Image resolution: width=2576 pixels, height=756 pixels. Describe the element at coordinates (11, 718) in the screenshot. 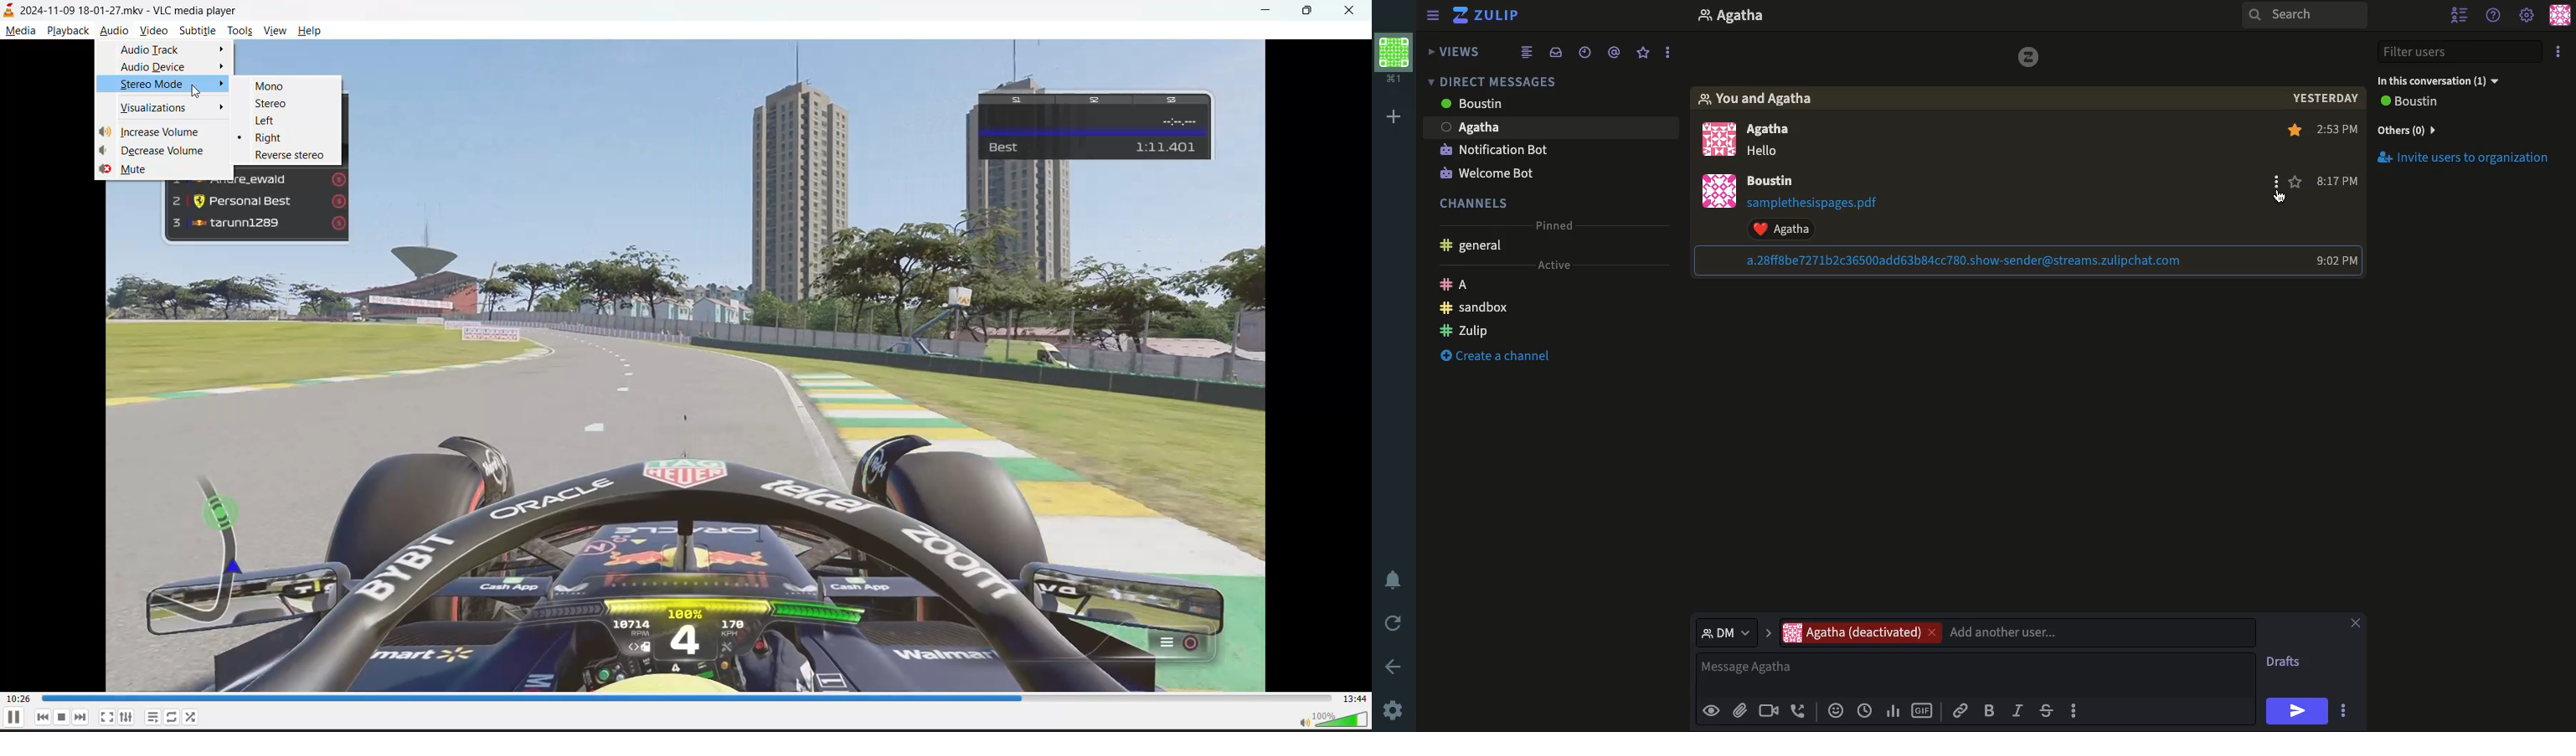

I see `pause` at that location.